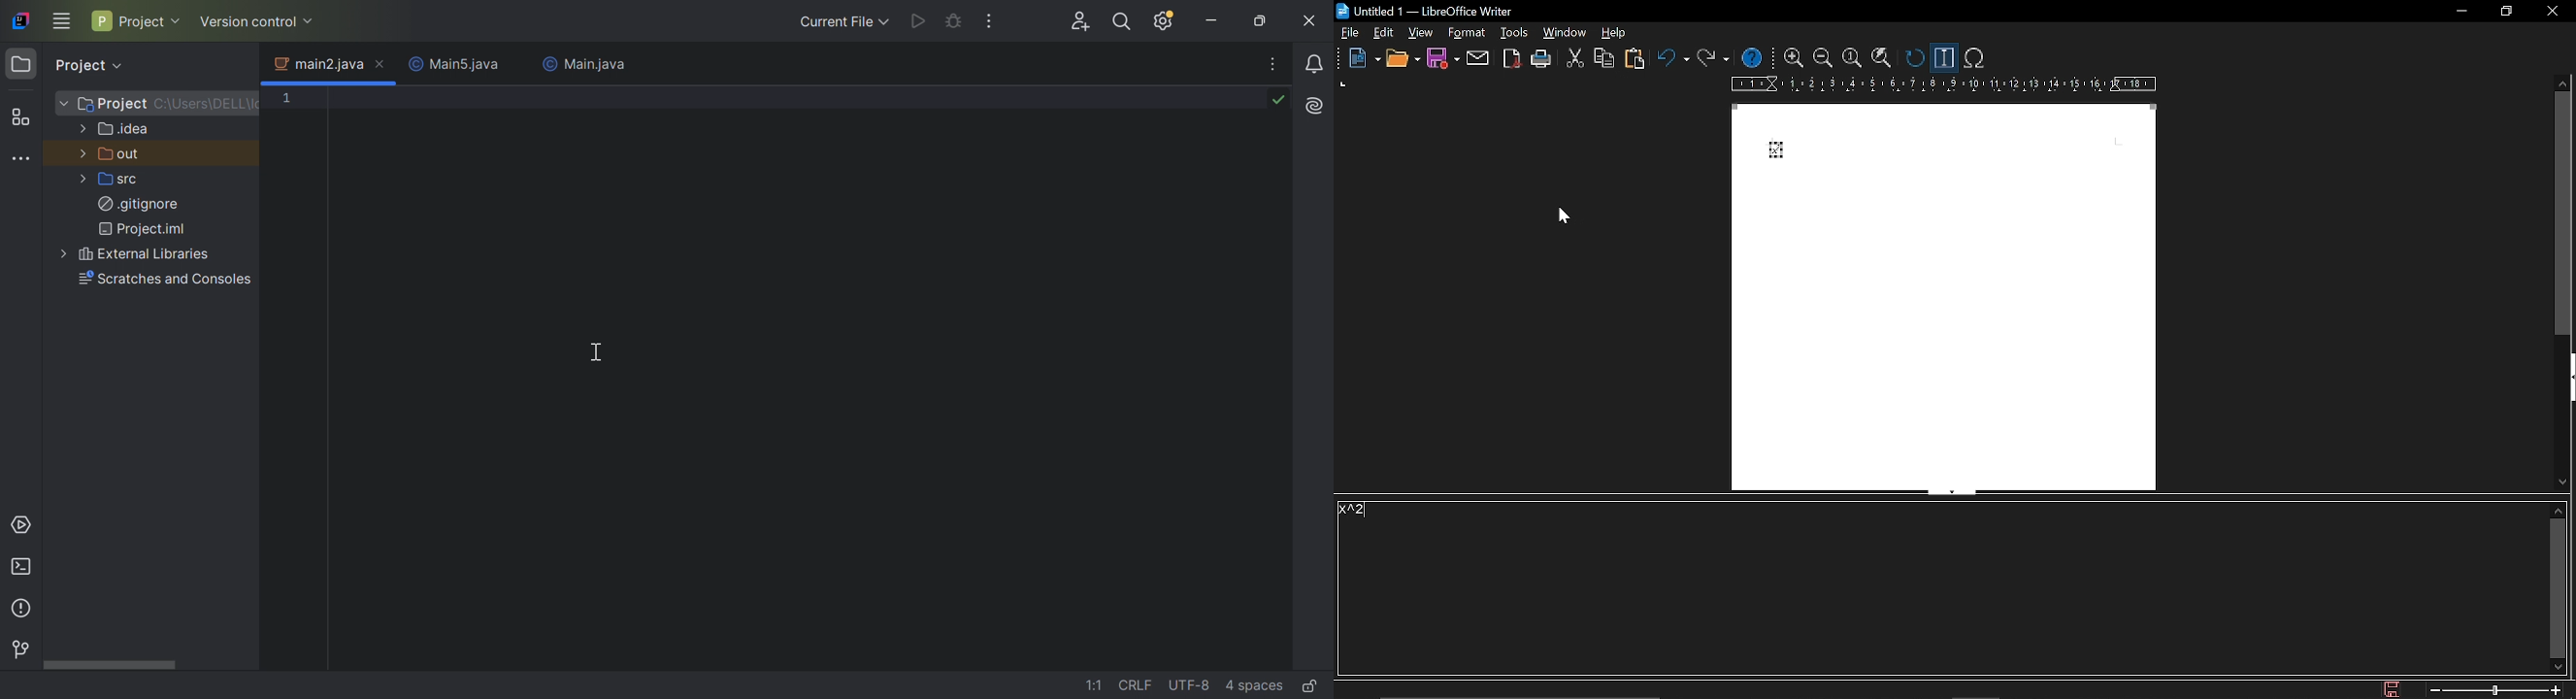 The width and height of the screenshot is (2576, 700). I want to click on 100%, so click(1852, 59).